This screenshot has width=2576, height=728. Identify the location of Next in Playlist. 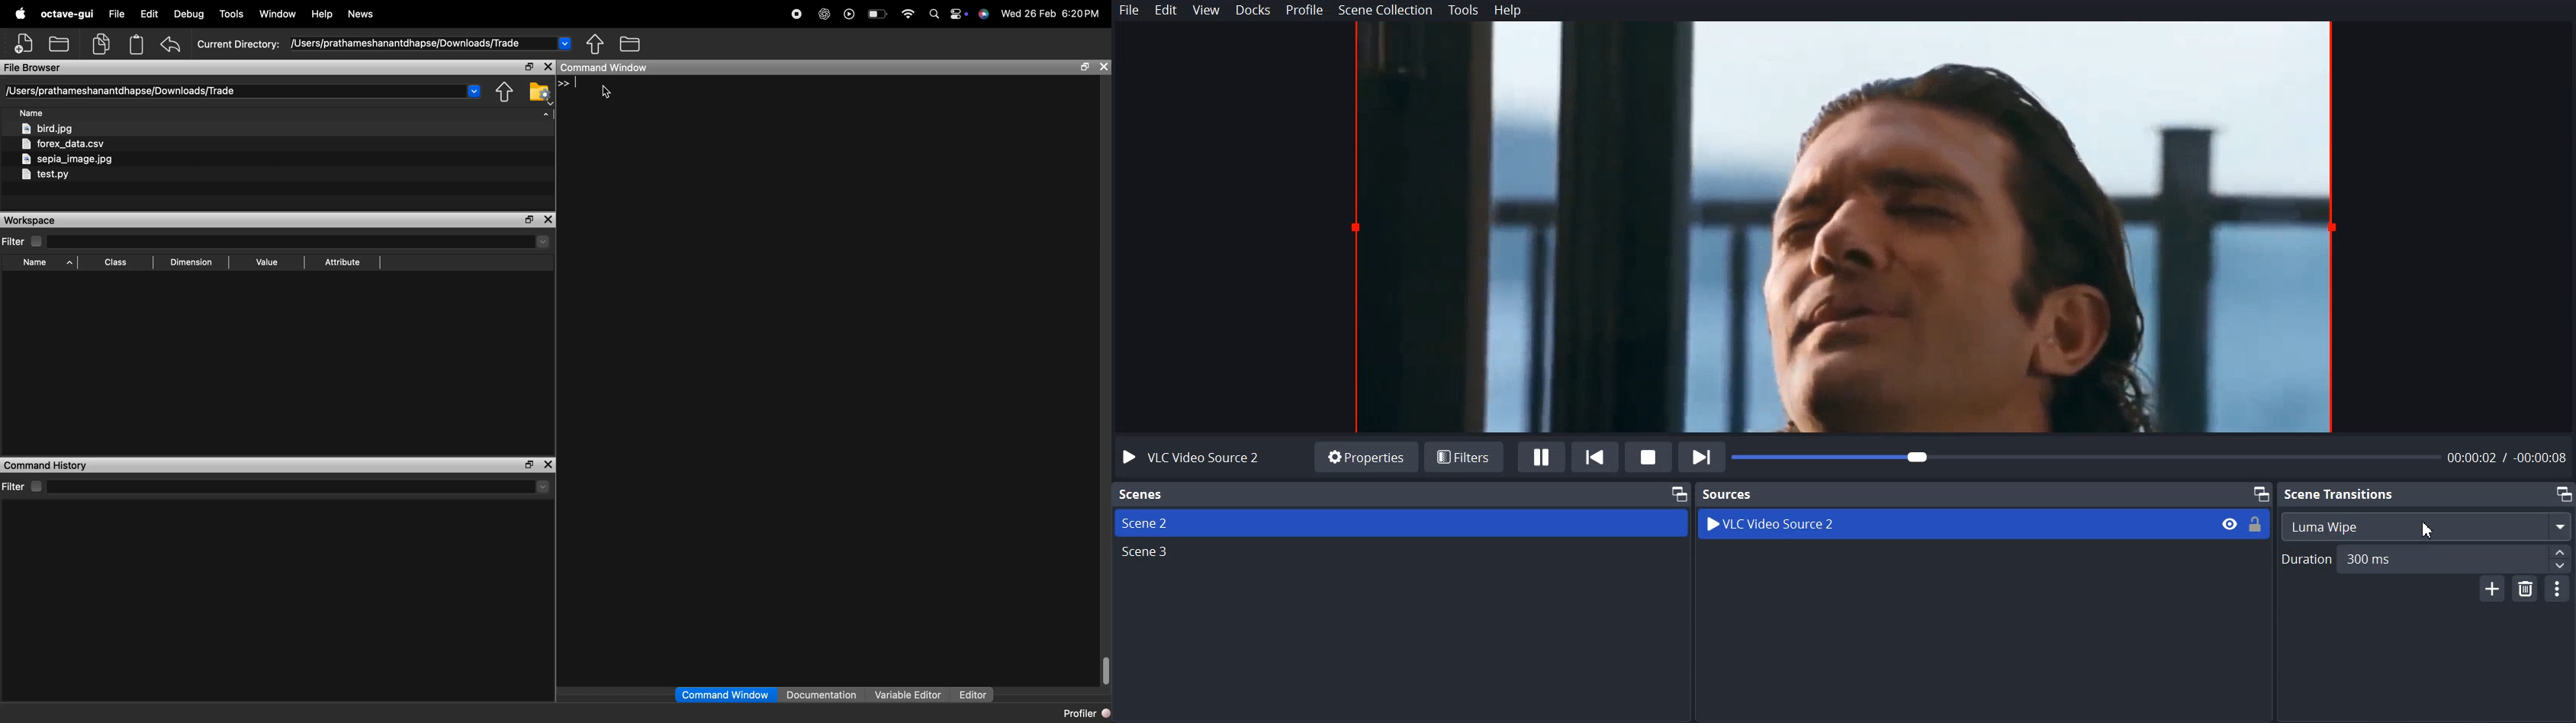
(1702, 456).